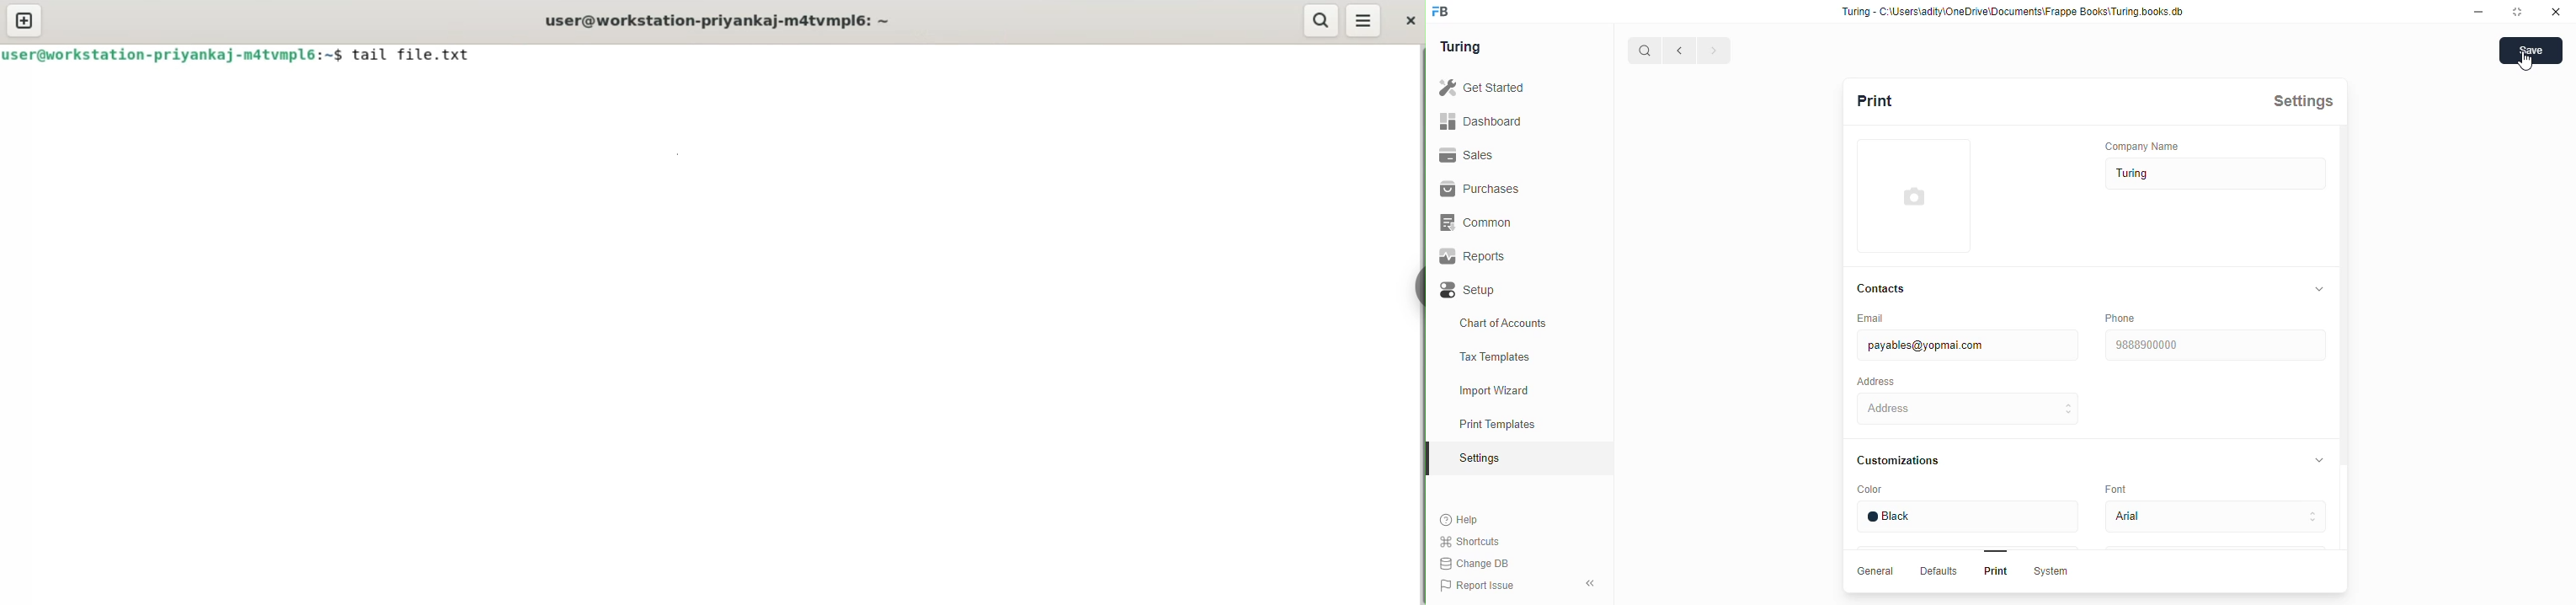 This screenshot has width=2576, height=616. I want to click on Turing - C:\Users\adity\OneDrive\Documents\Frappe Books\Turing books. db, so click(2017, 12).